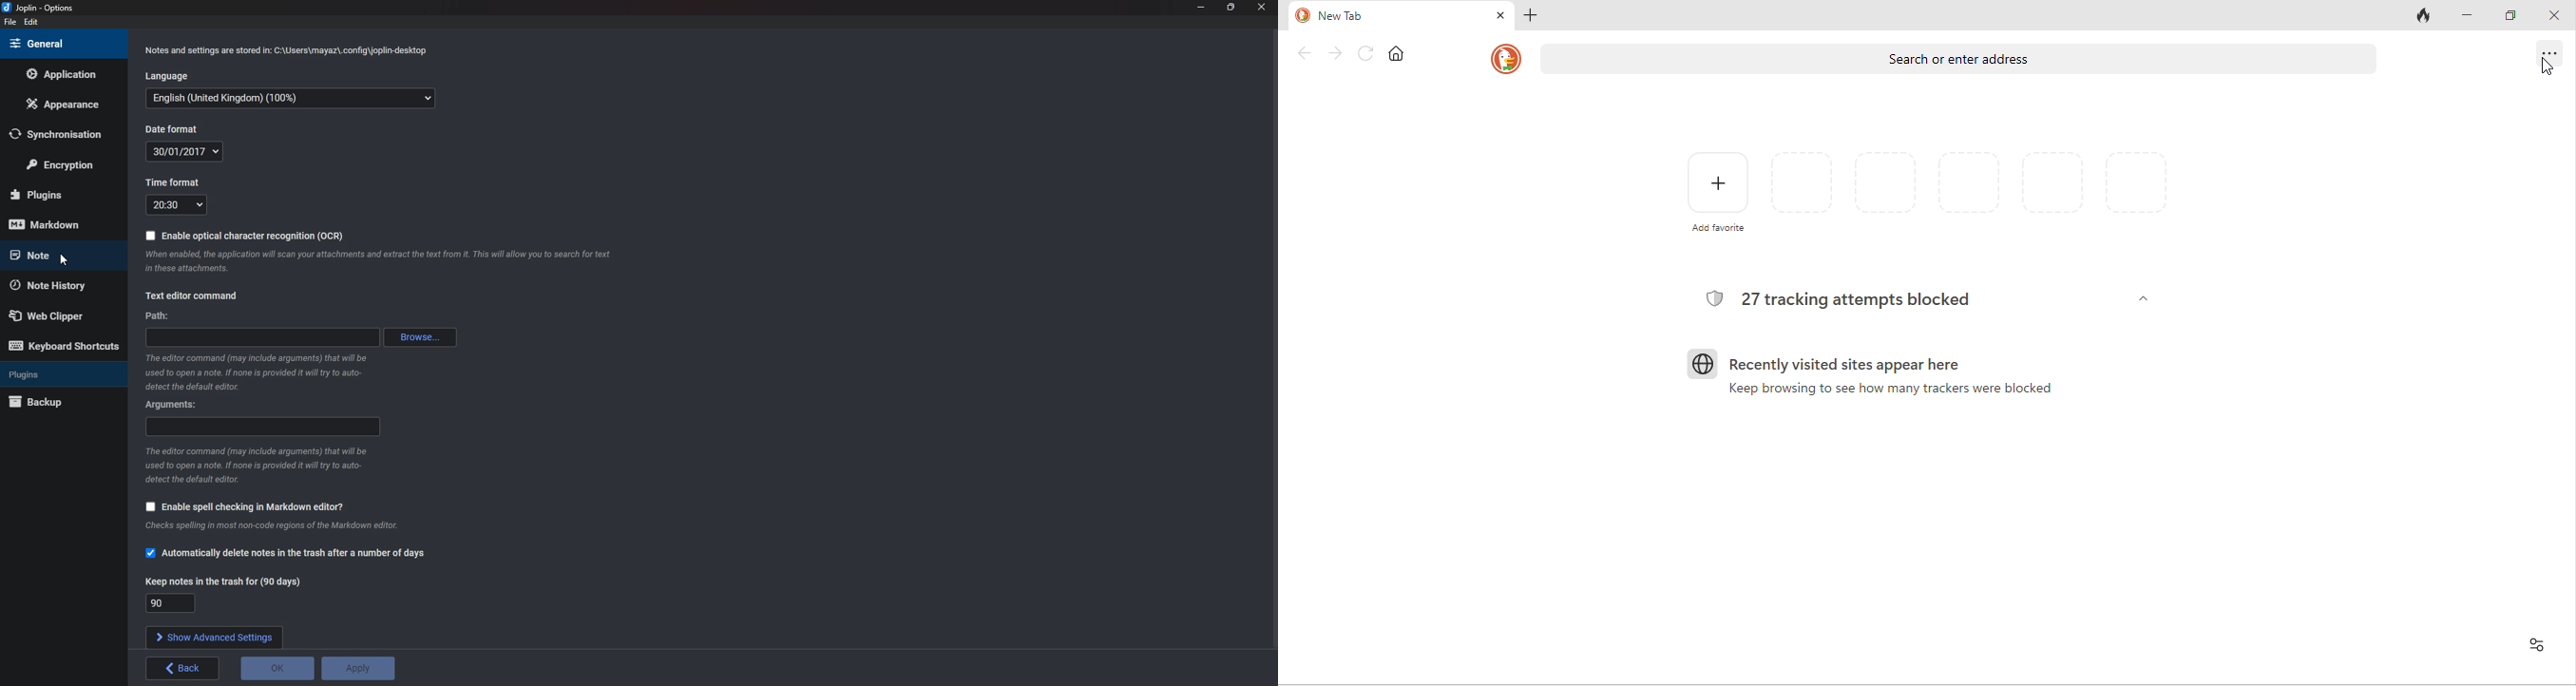  I want to click on Keep notes in the trash for, so click(224, 581).